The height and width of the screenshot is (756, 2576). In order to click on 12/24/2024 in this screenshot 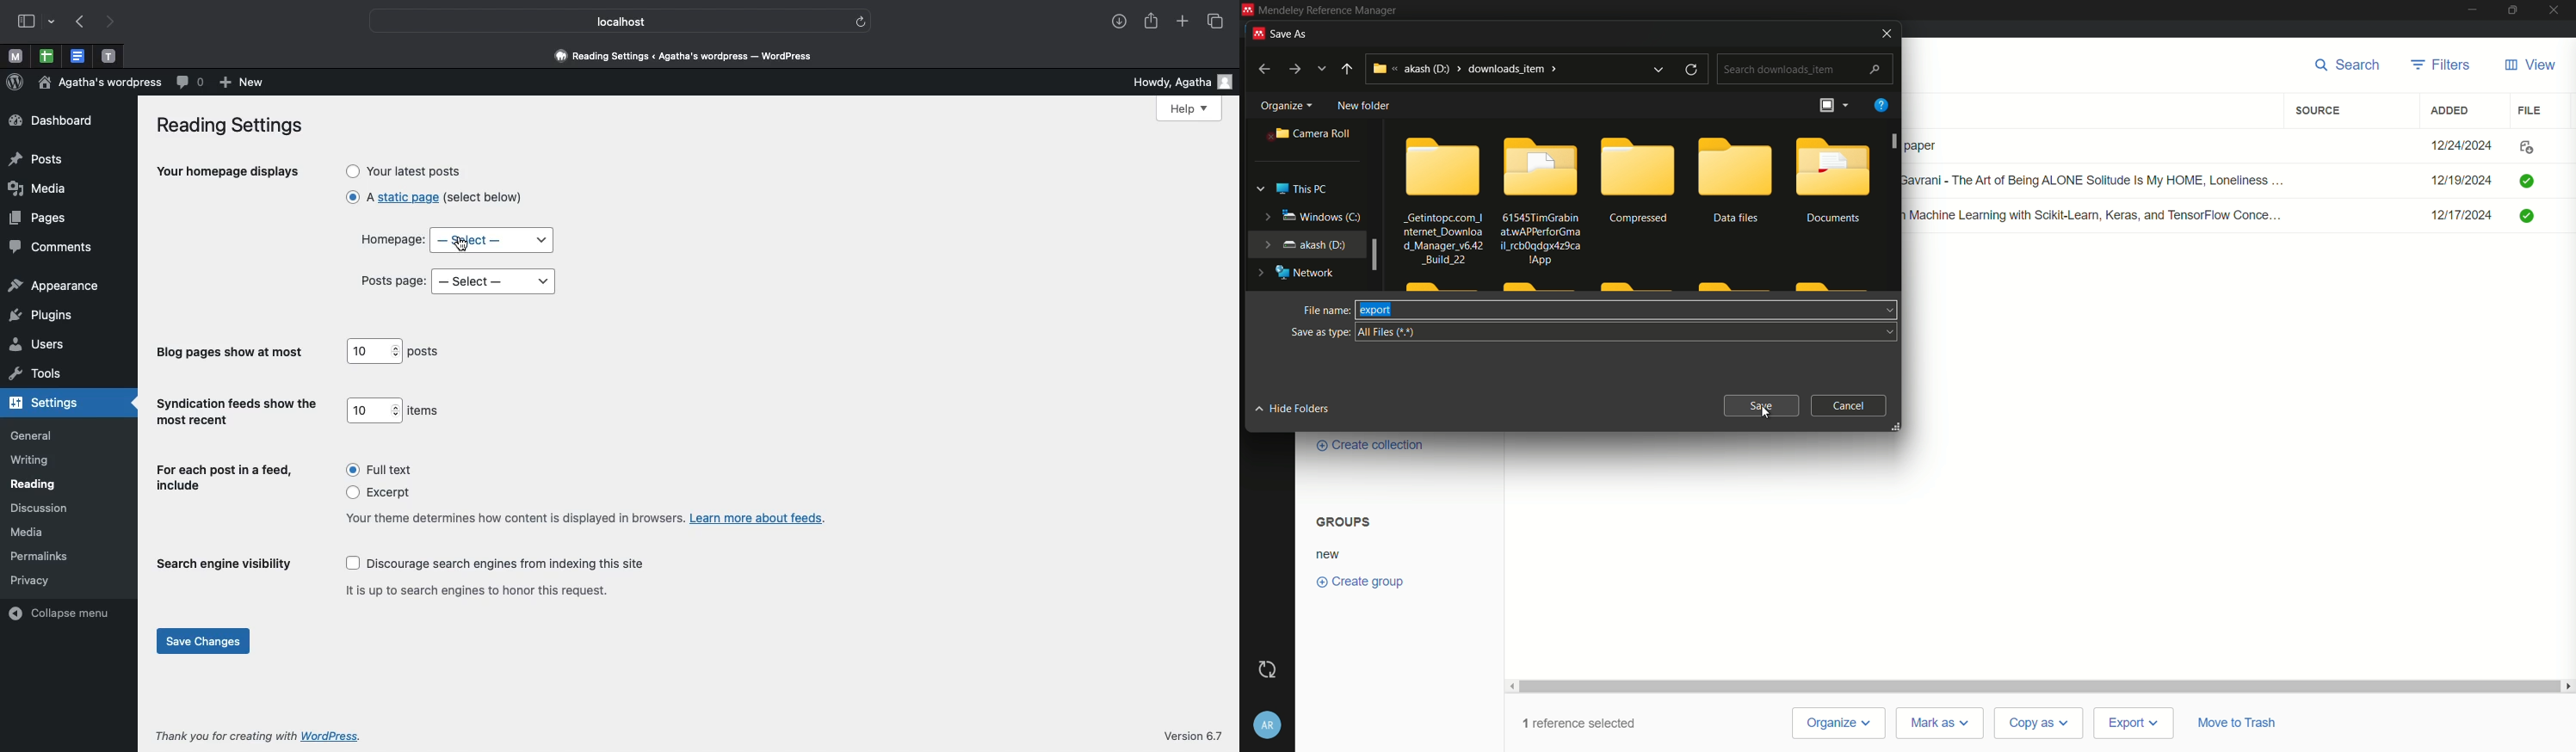, I will do `click(2461, 143)`.